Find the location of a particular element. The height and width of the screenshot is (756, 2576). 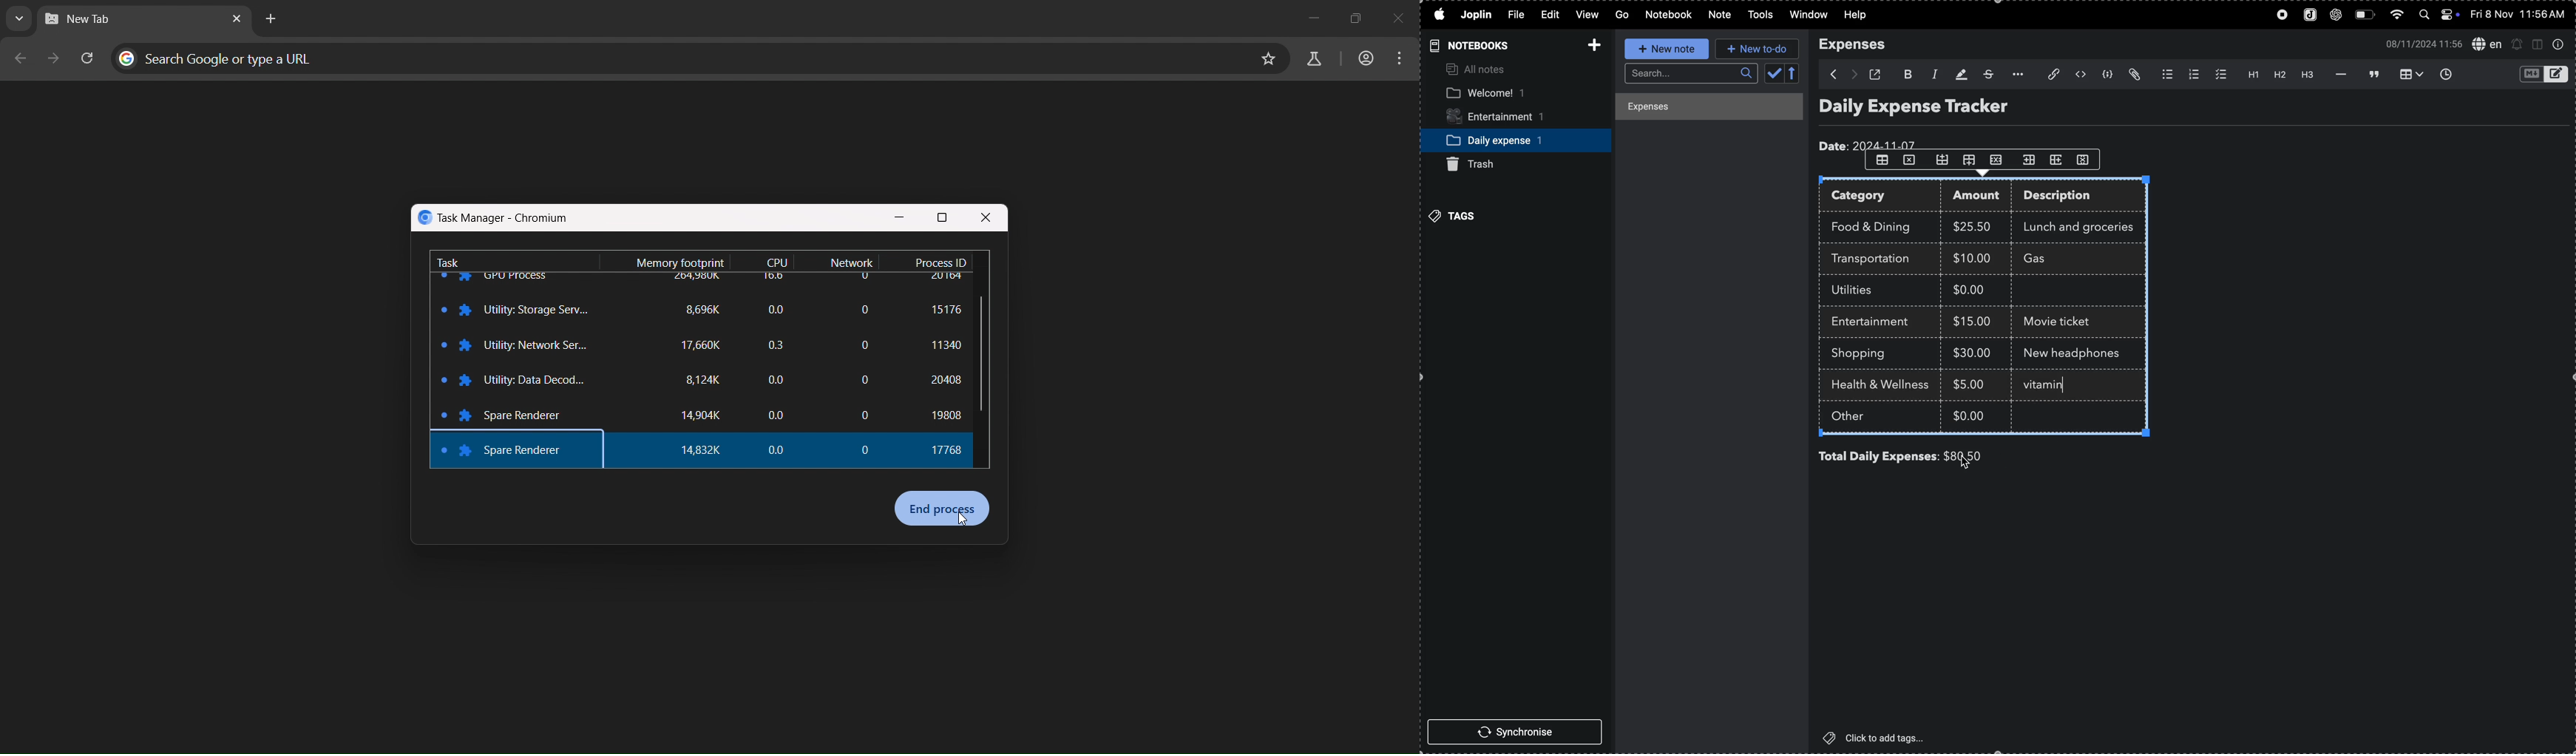

table is located at coordinates (1881, 161).